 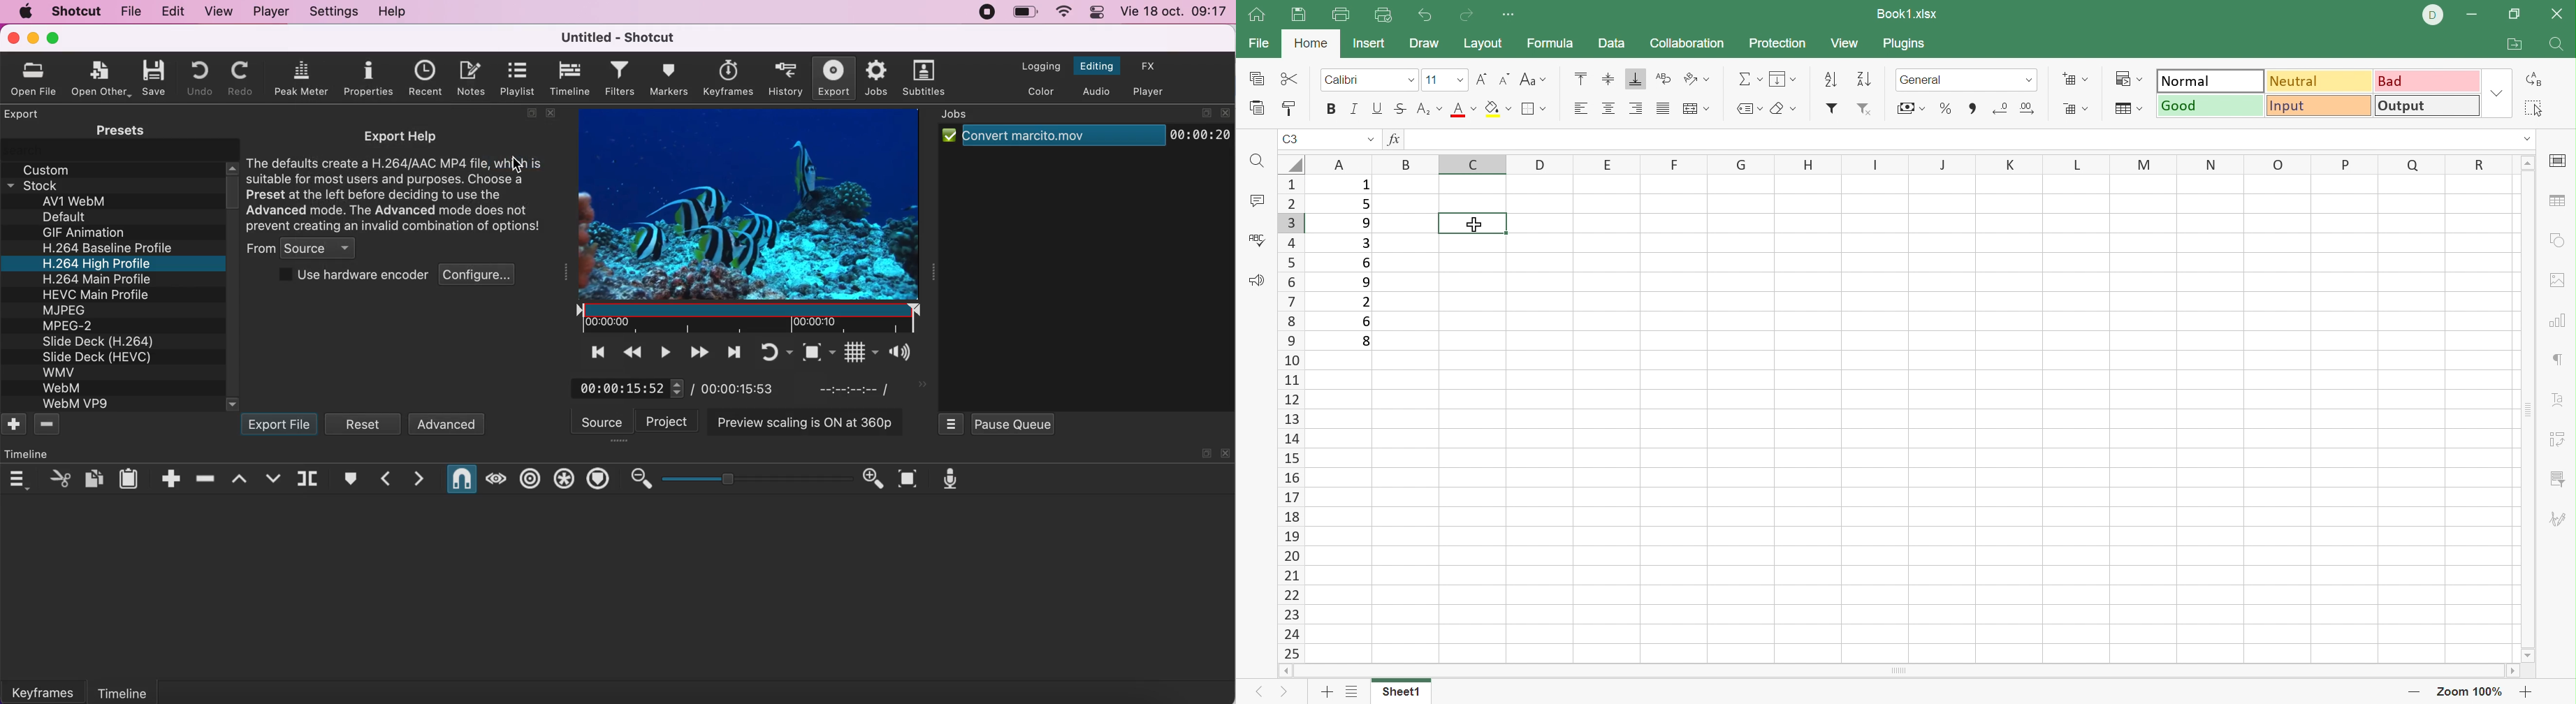 I want to click on Text Art settings, so click(x=2560, y=395).